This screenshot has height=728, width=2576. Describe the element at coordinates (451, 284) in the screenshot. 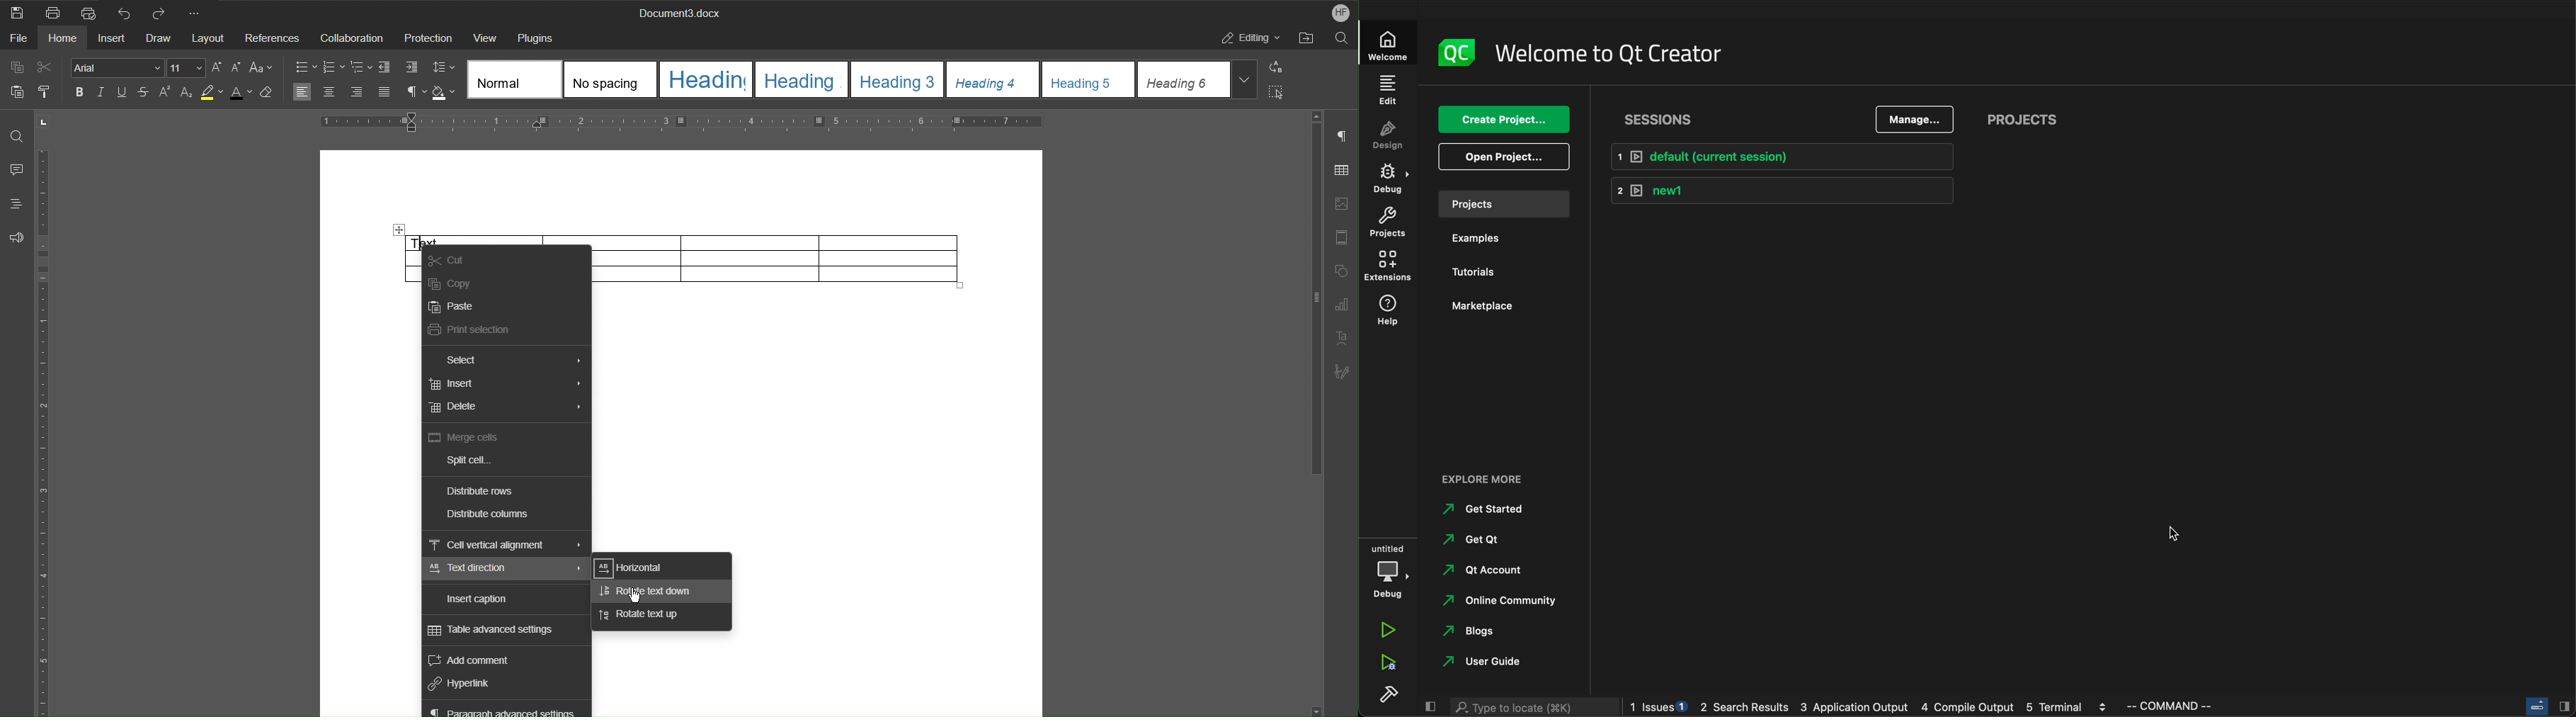

I see `Copy` at that location.